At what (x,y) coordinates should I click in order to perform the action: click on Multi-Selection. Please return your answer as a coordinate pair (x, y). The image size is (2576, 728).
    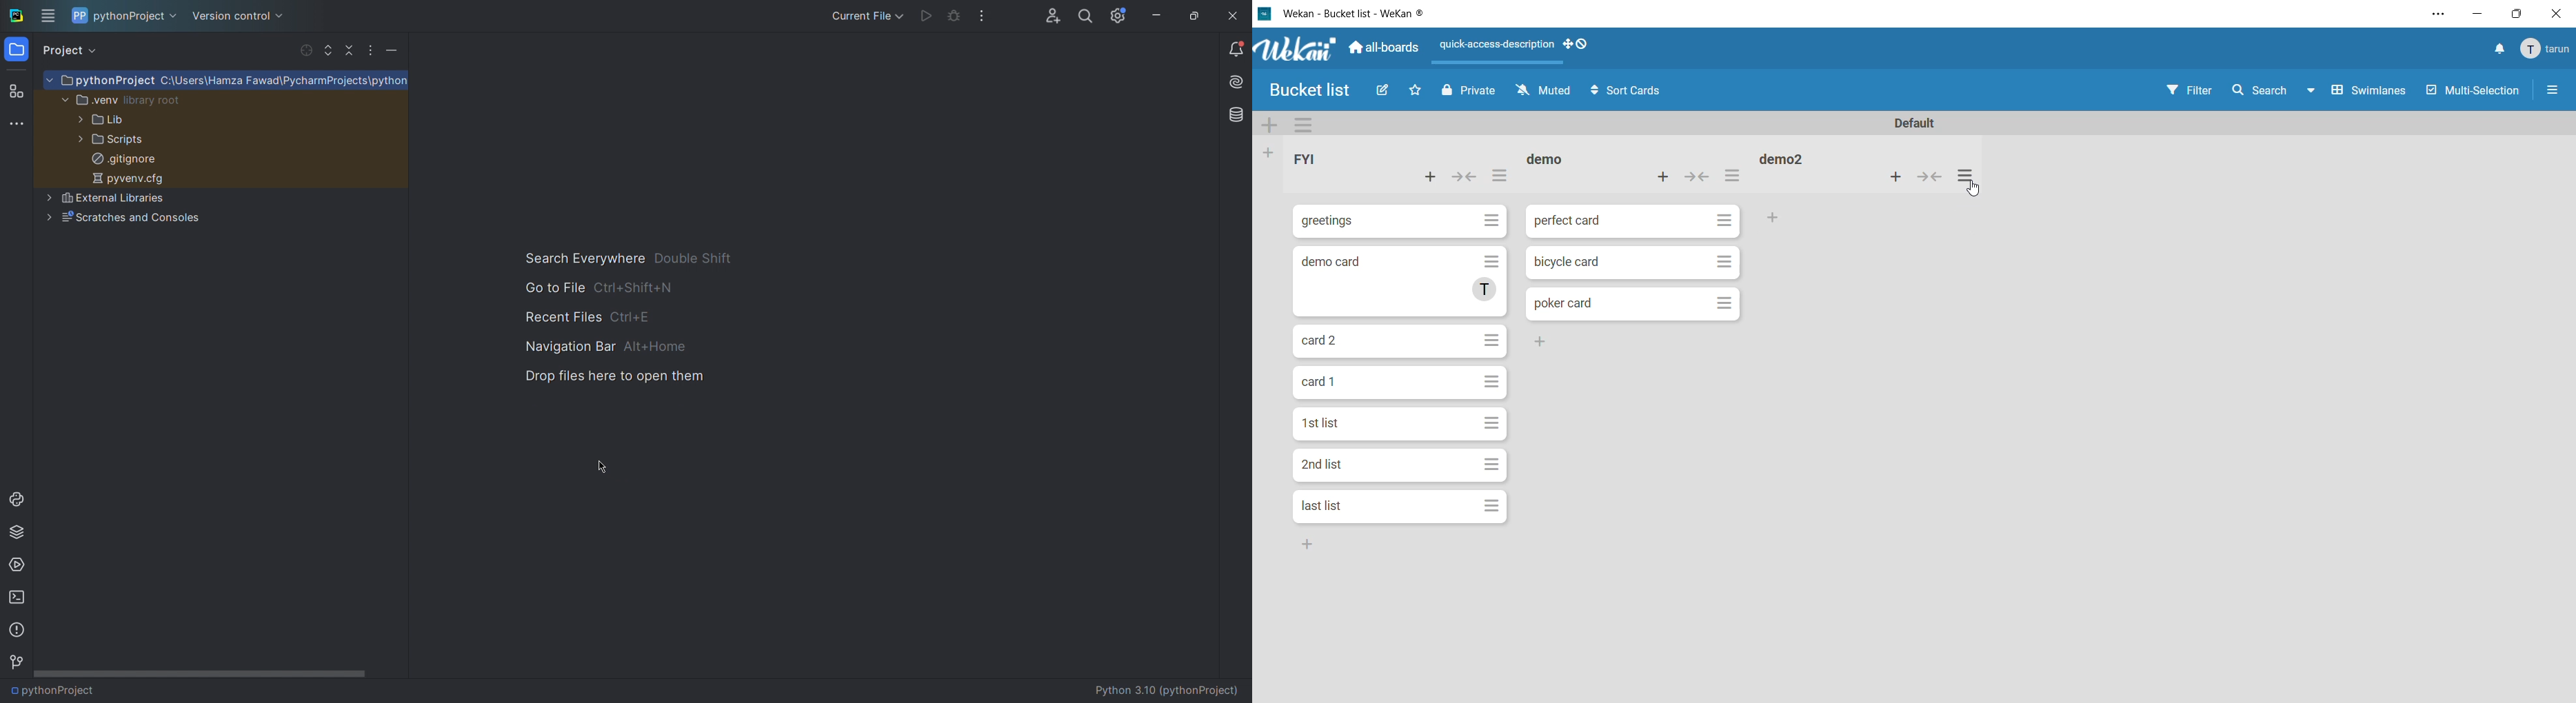
    Looking at the image, I should click on (2473, 92).